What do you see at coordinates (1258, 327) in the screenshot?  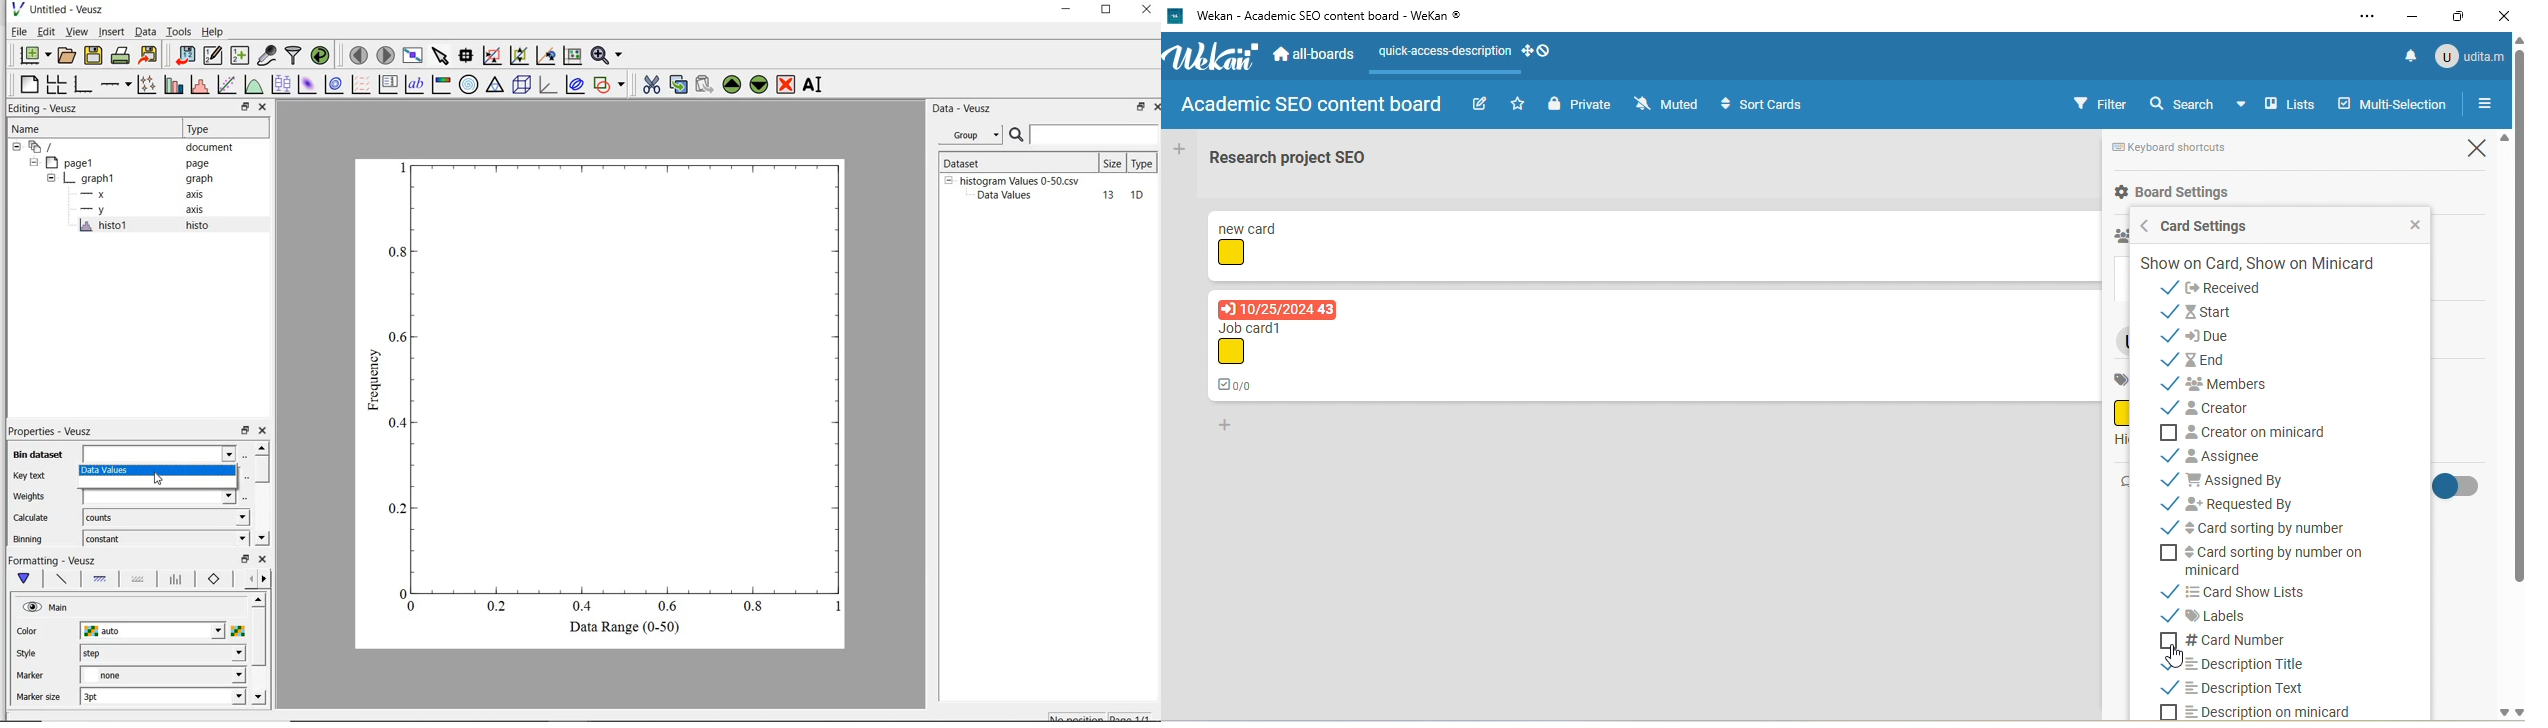 I see `Job card1` at bounding box center [1258, 327].